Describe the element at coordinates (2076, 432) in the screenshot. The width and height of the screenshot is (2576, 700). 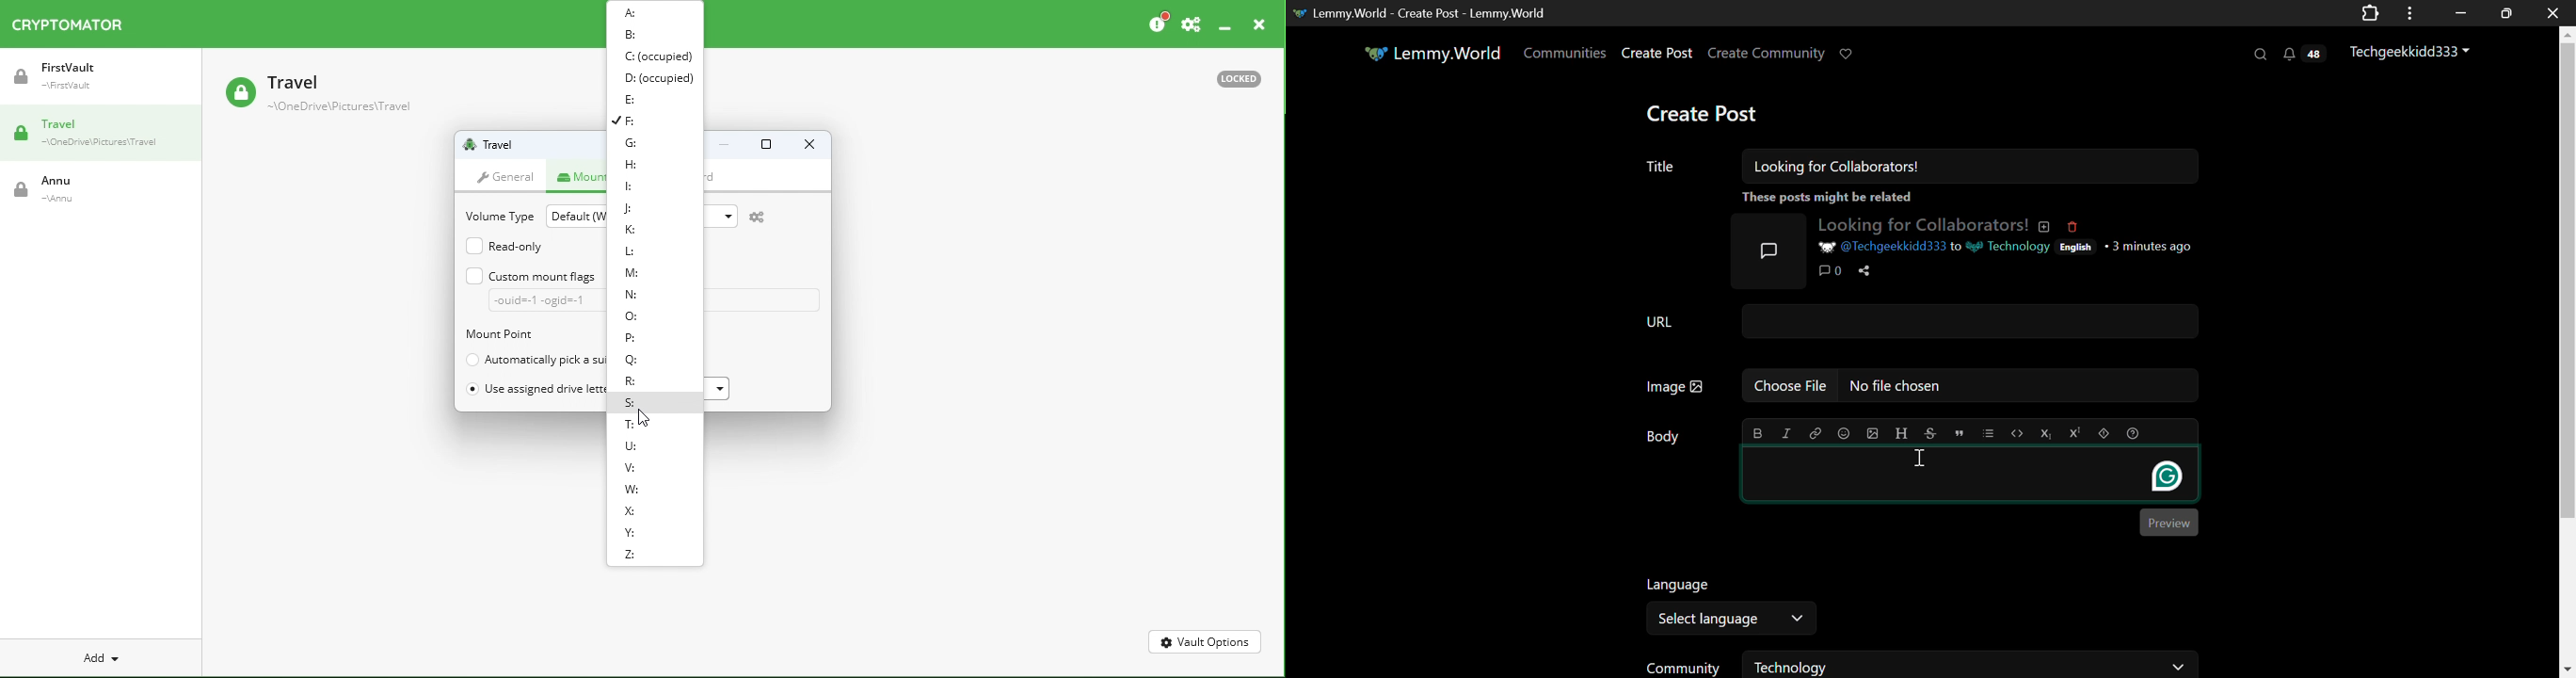
I see `superscript` at that location.